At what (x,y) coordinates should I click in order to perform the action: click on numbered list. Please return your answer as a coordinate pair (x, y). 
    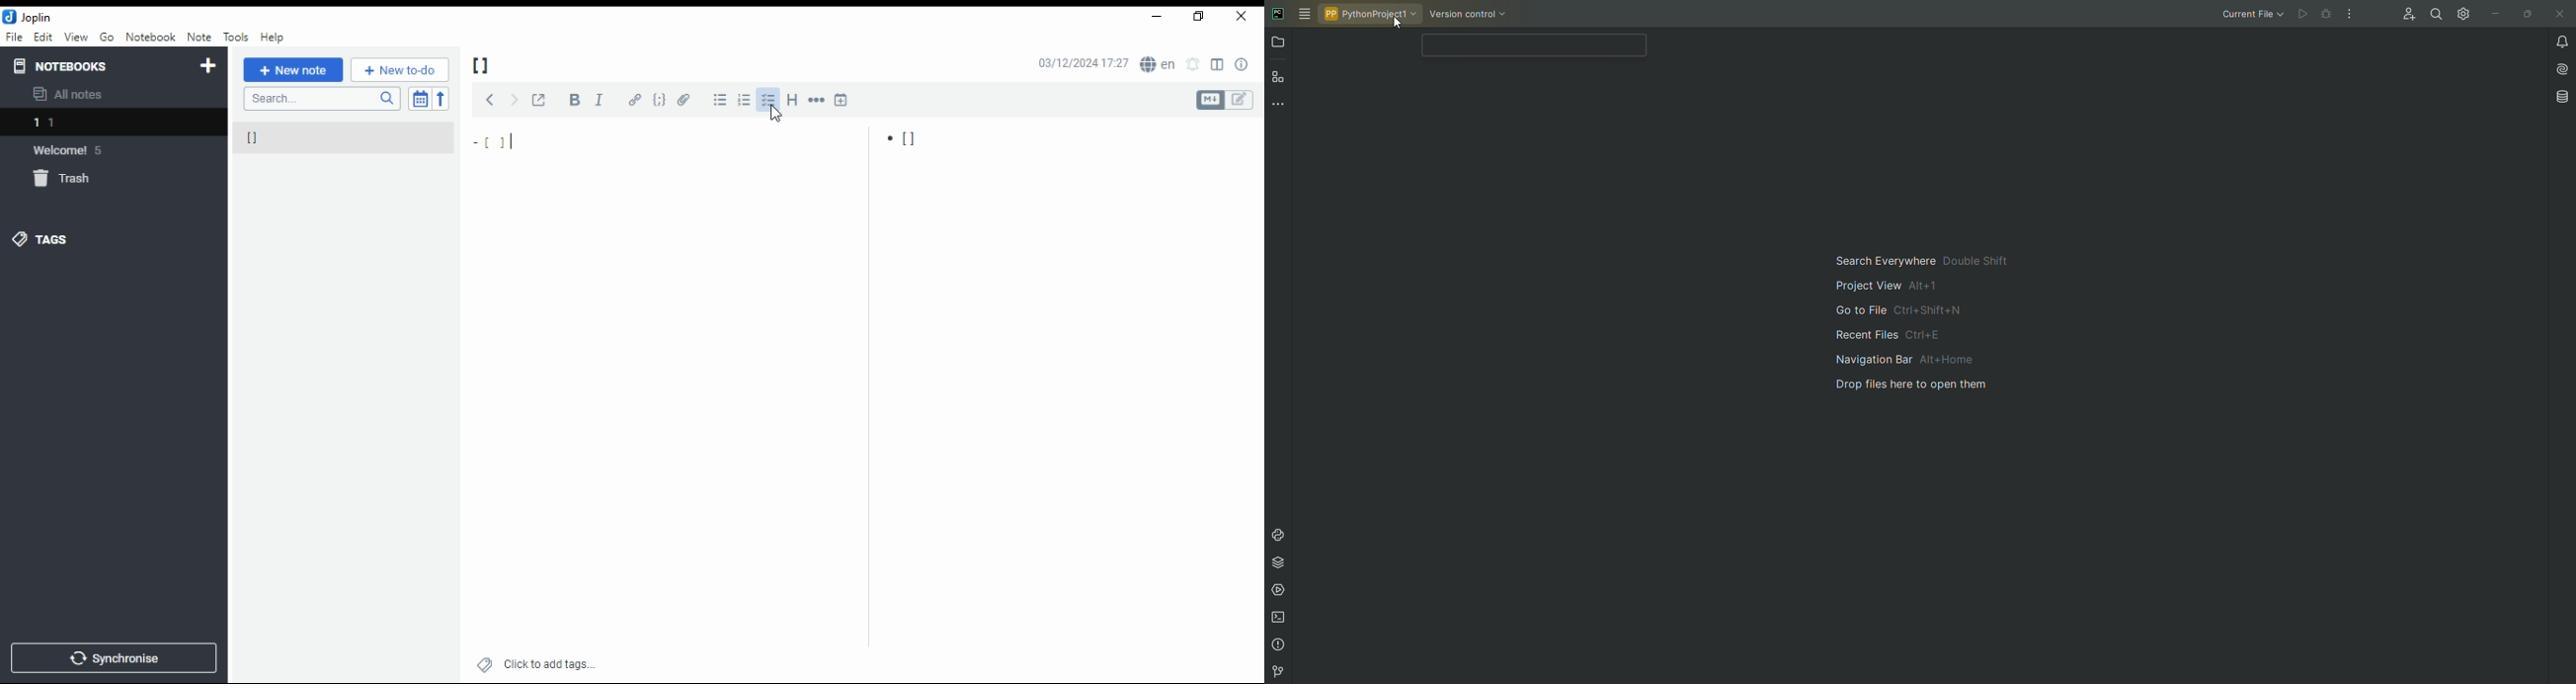
    Looking at the image, I should click on (743, 101).